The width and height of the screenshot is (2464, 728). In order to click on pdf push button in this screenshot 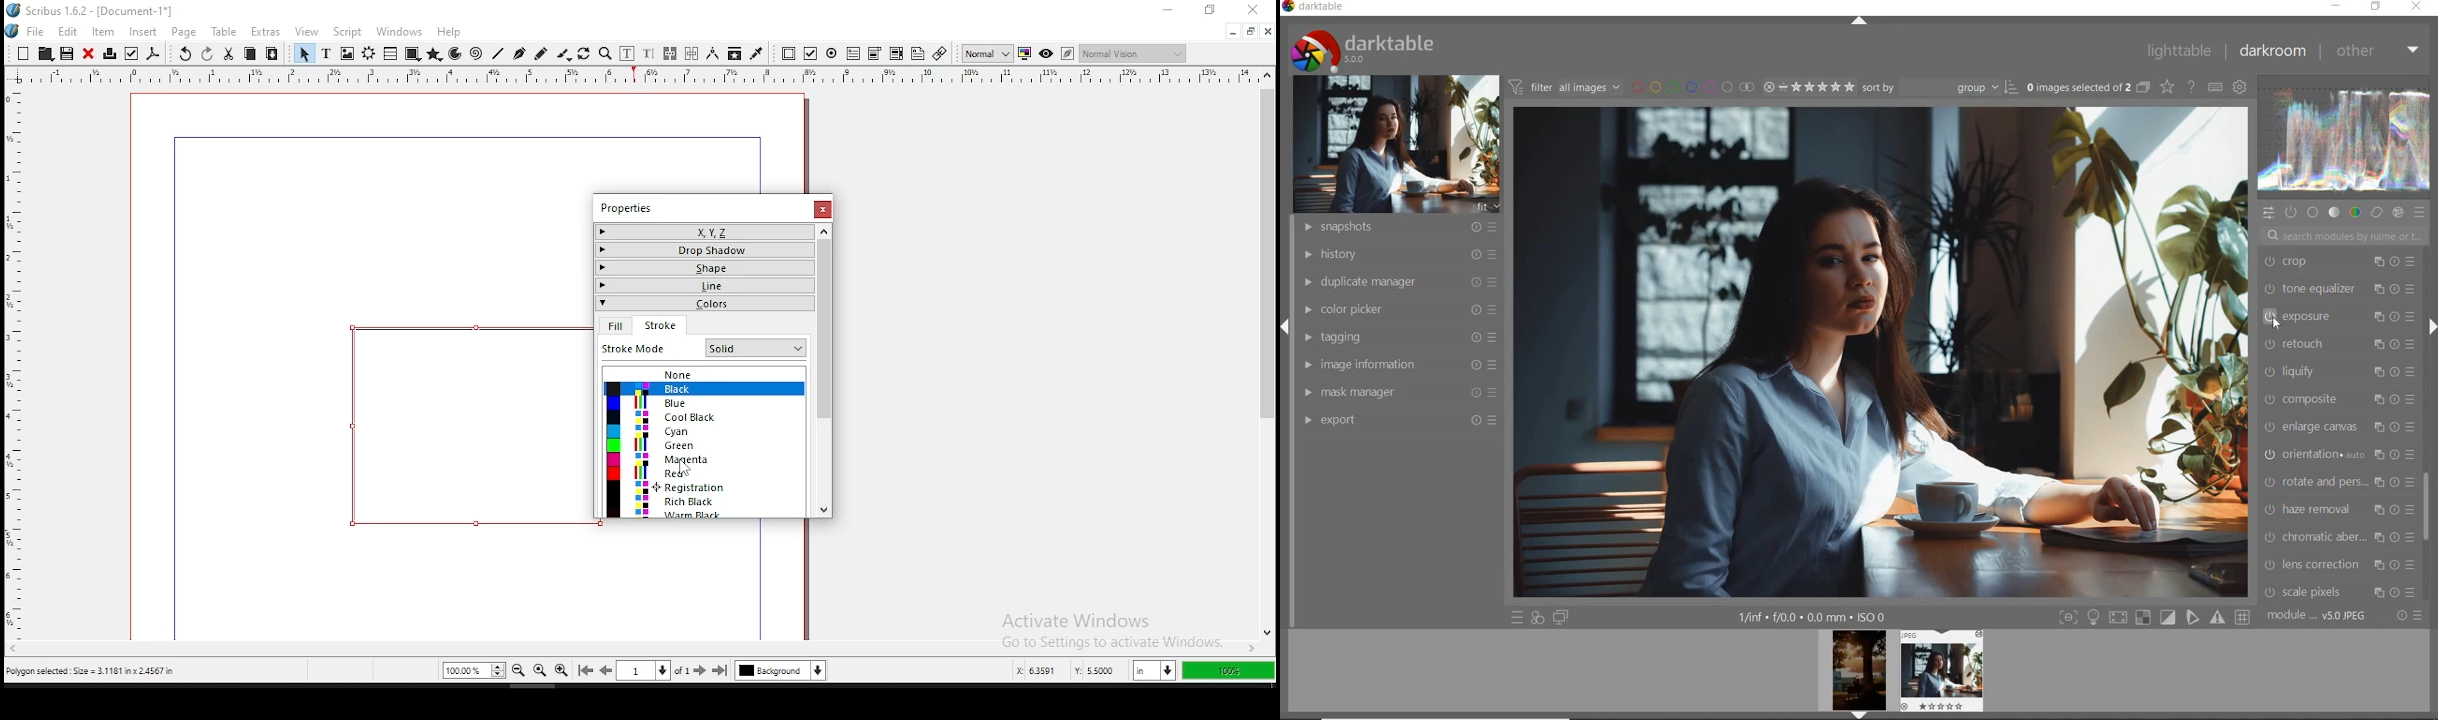, I will do `click(789, 55)`.